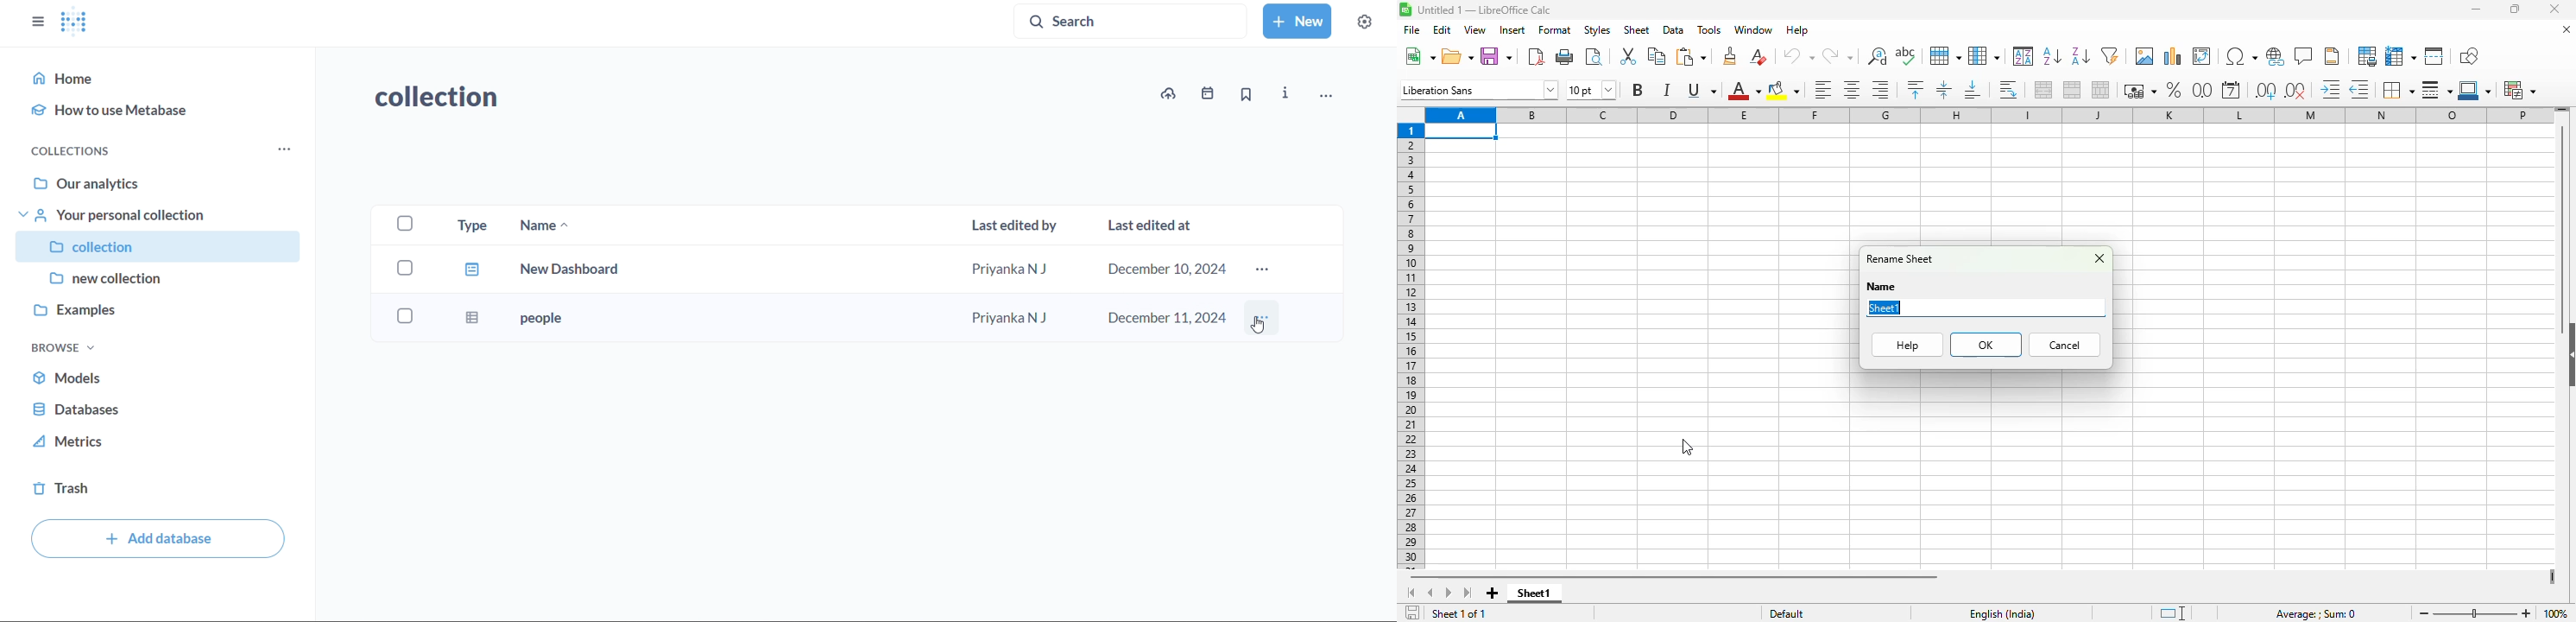 This screenshot has height=644, width=2576. What do you see at coordinates (2175, 89) in the screenshot?
I see `format as percent` at bounding box center [2175, 89].